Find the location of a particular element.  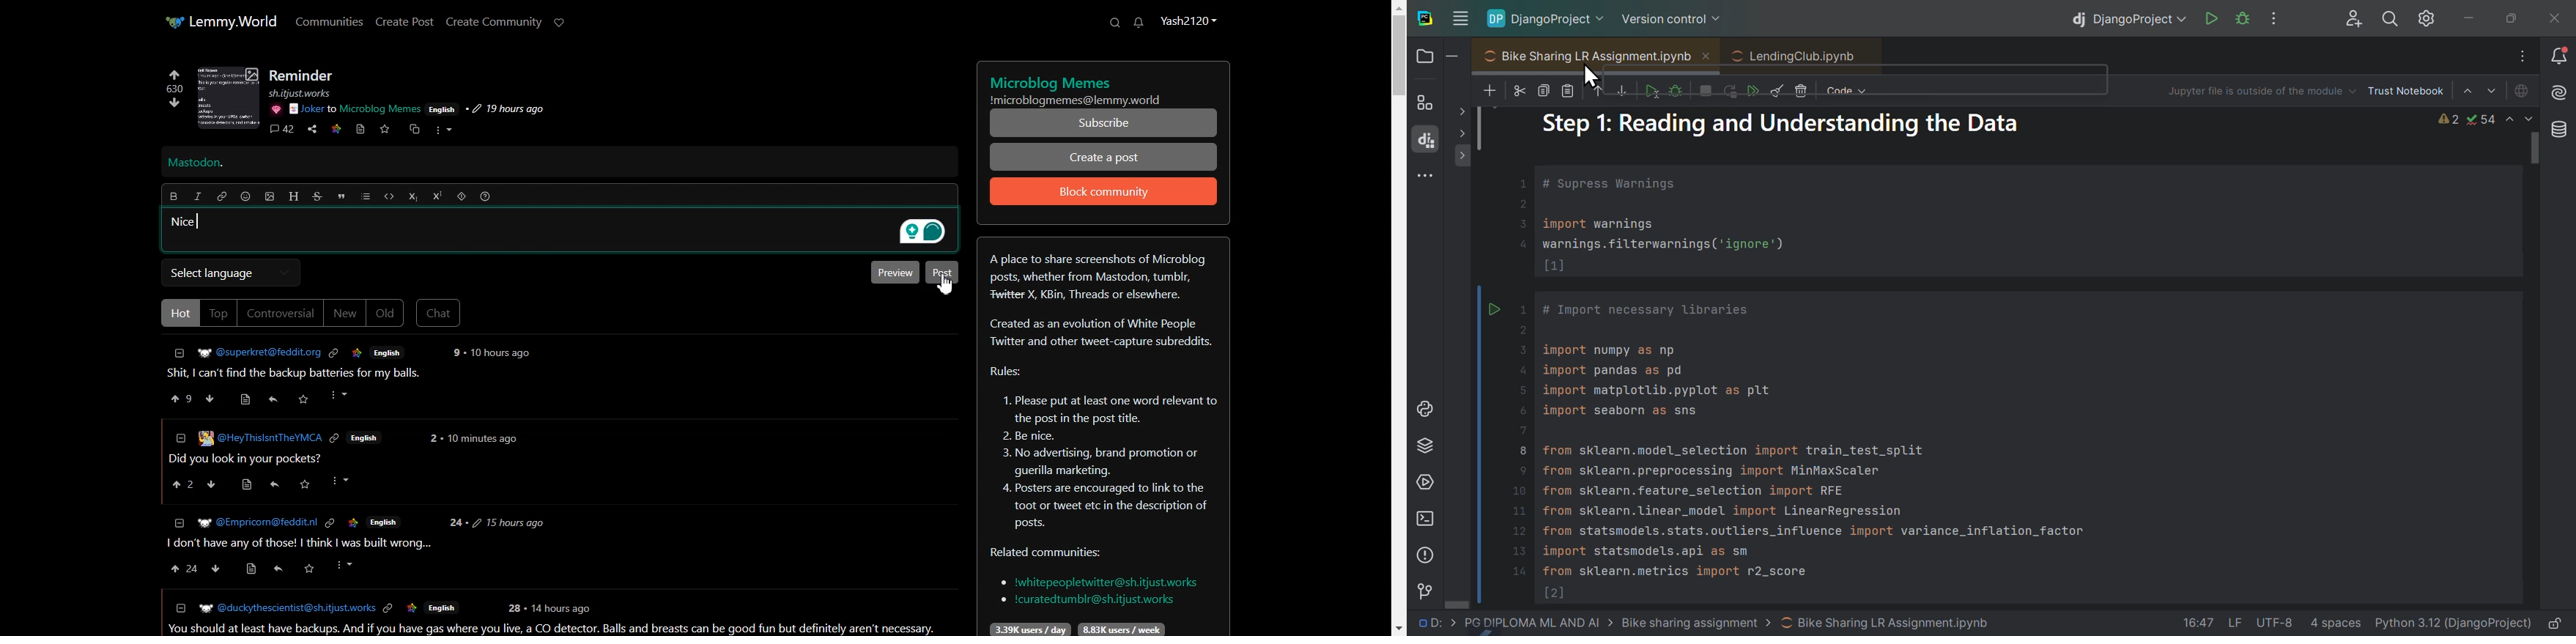

Warnings and issues is located at coordinates (2473, 119).